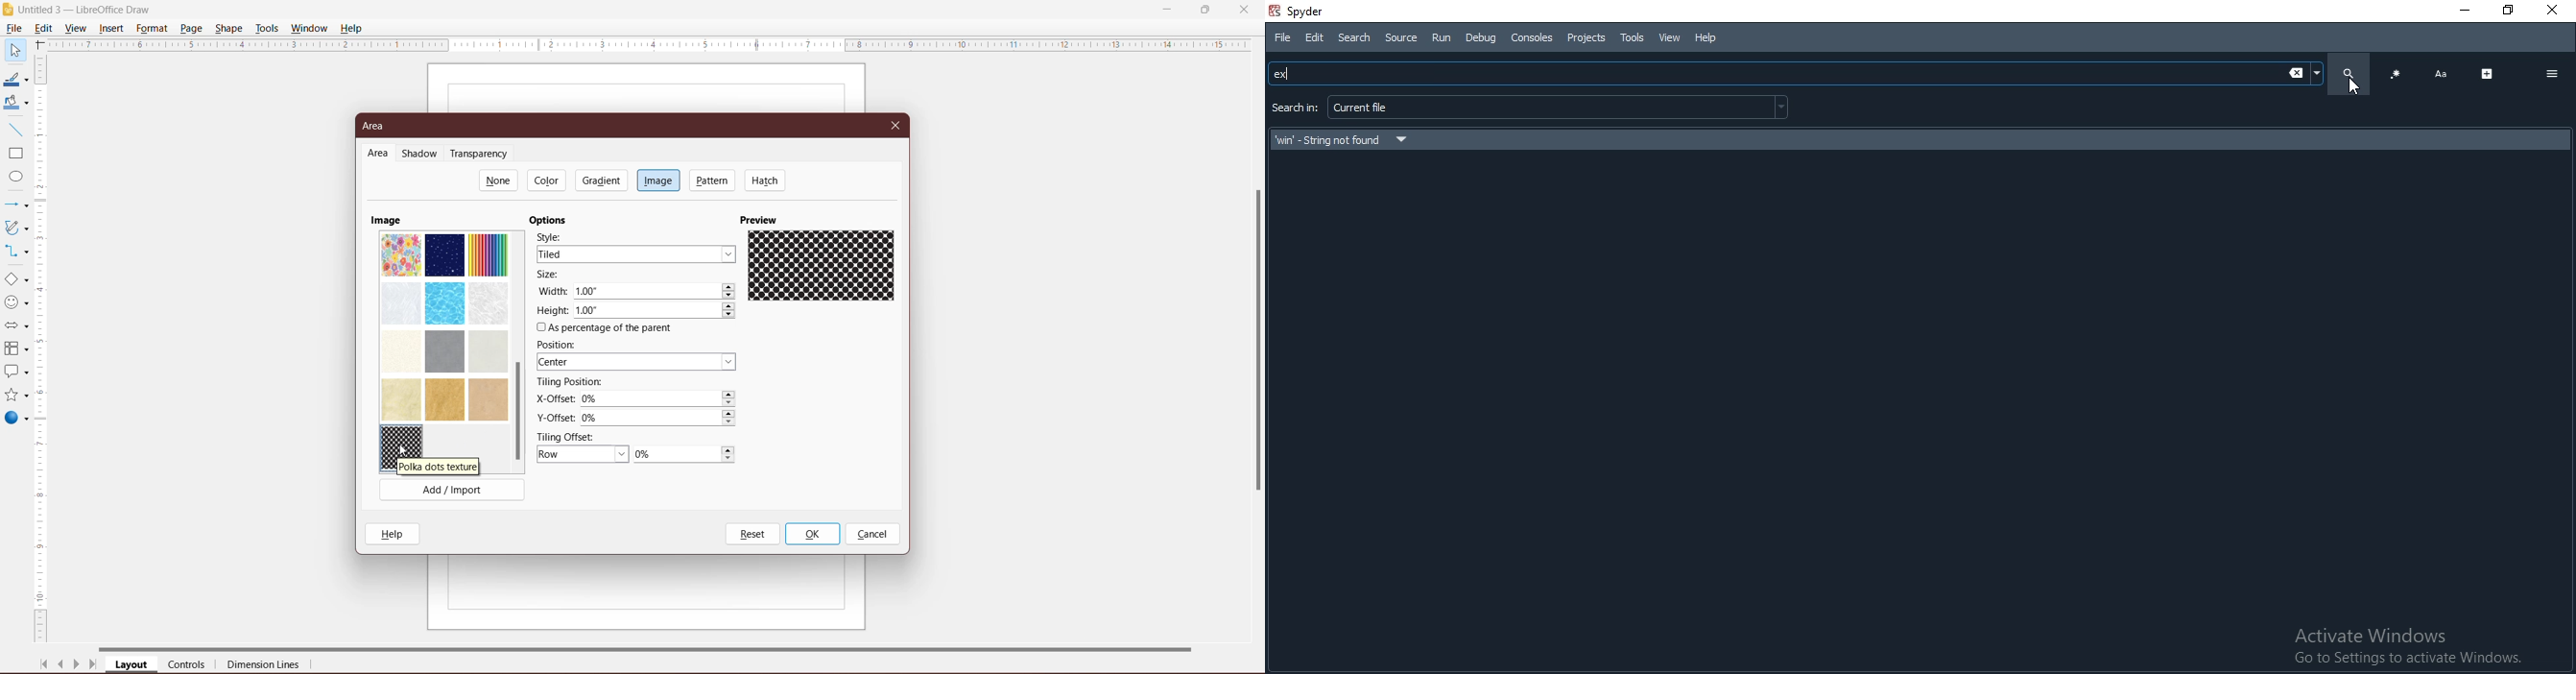 The image size is (2576, 700). Describe the element at coordinates (1586, 37) in the screenshot. I see `Projects` at that location.